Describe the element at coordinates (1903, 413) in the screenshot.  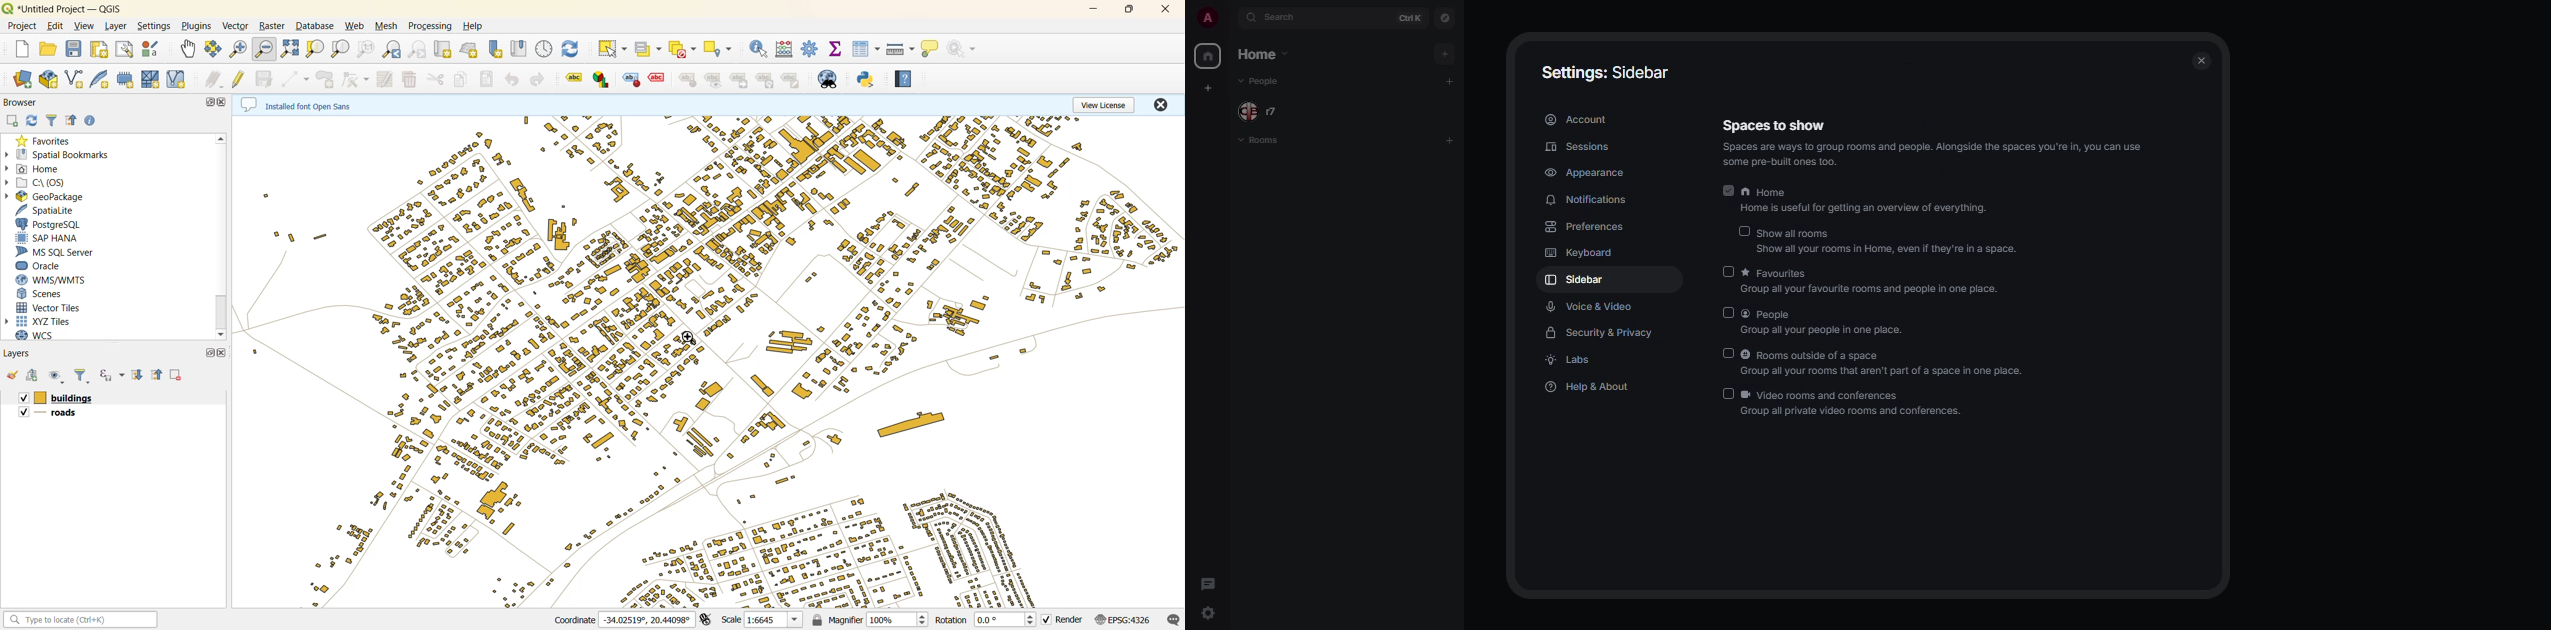
I see `Group all private video rooms and conferences.` at that location.